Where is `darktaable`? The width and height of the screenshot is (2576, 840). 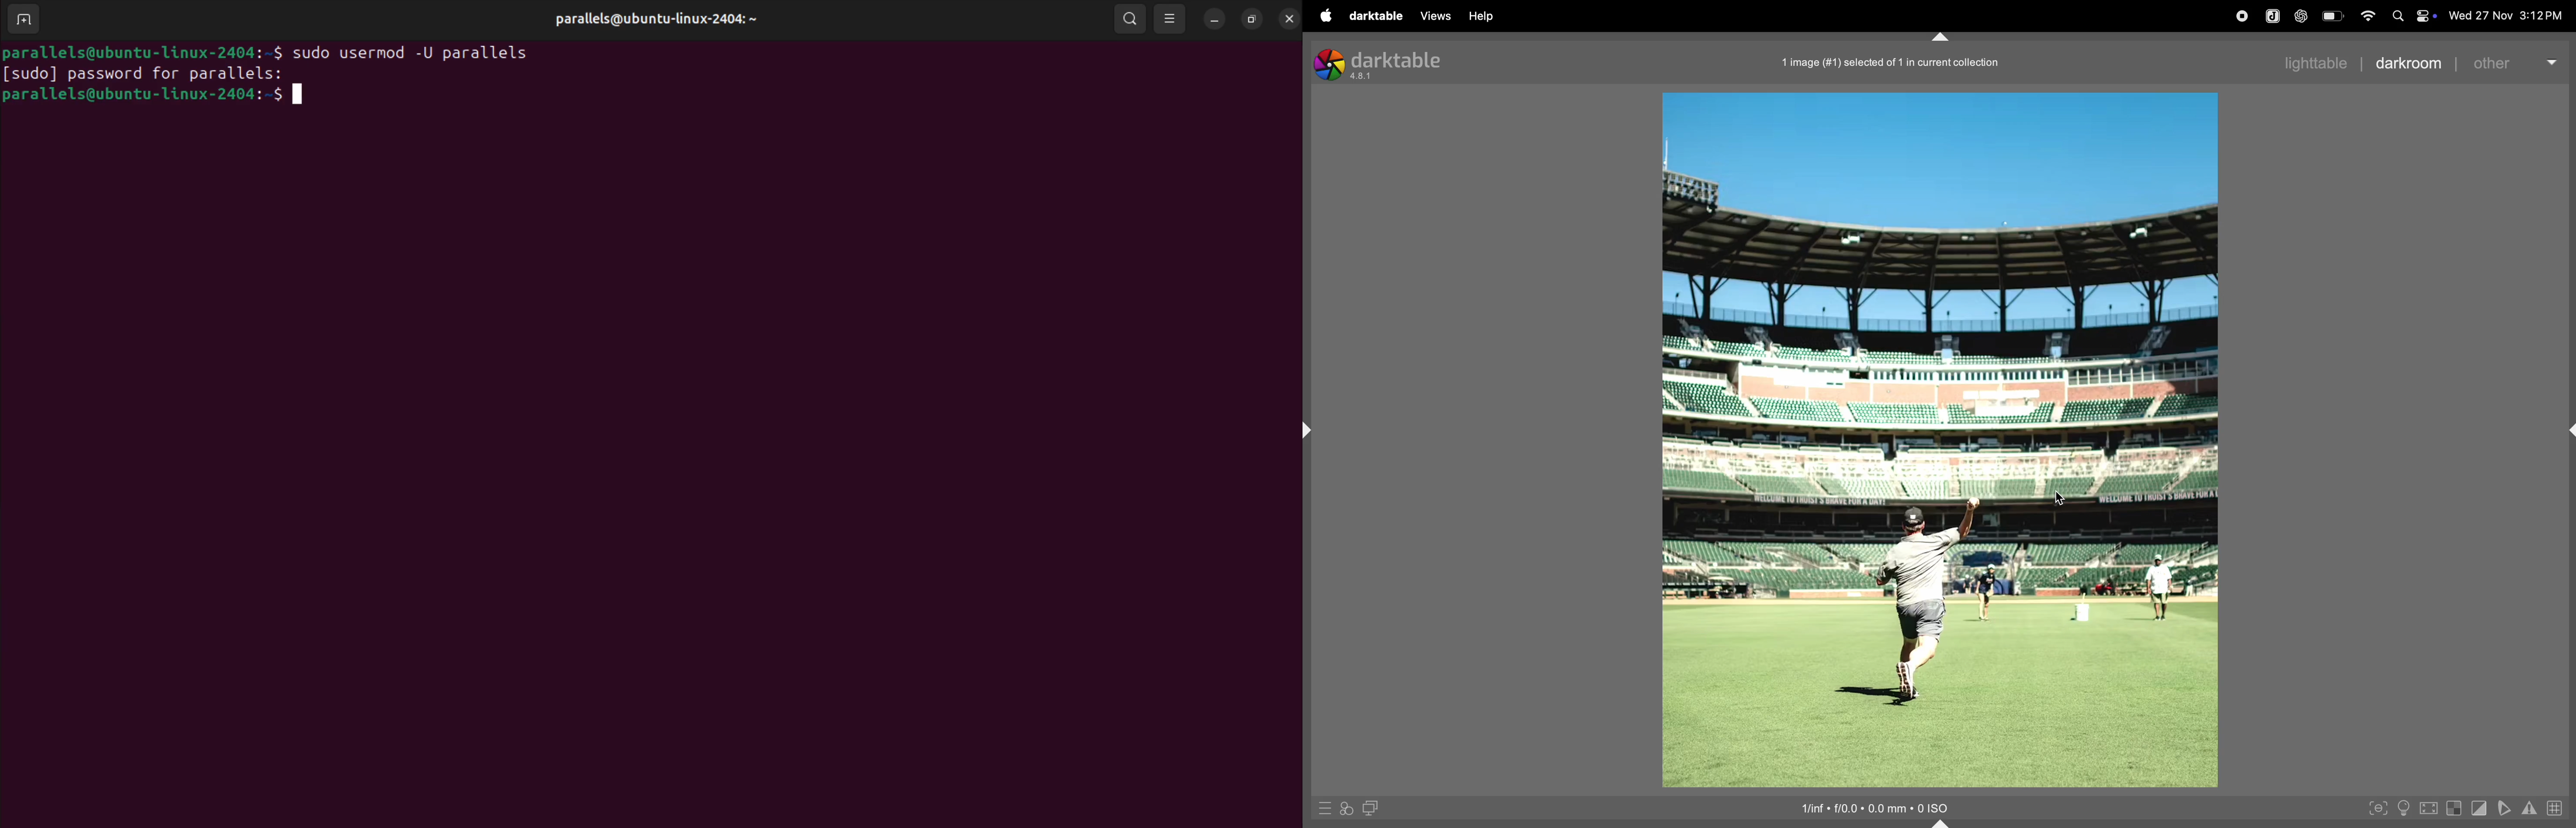 darktaable is located at coordinates (1380, 16).